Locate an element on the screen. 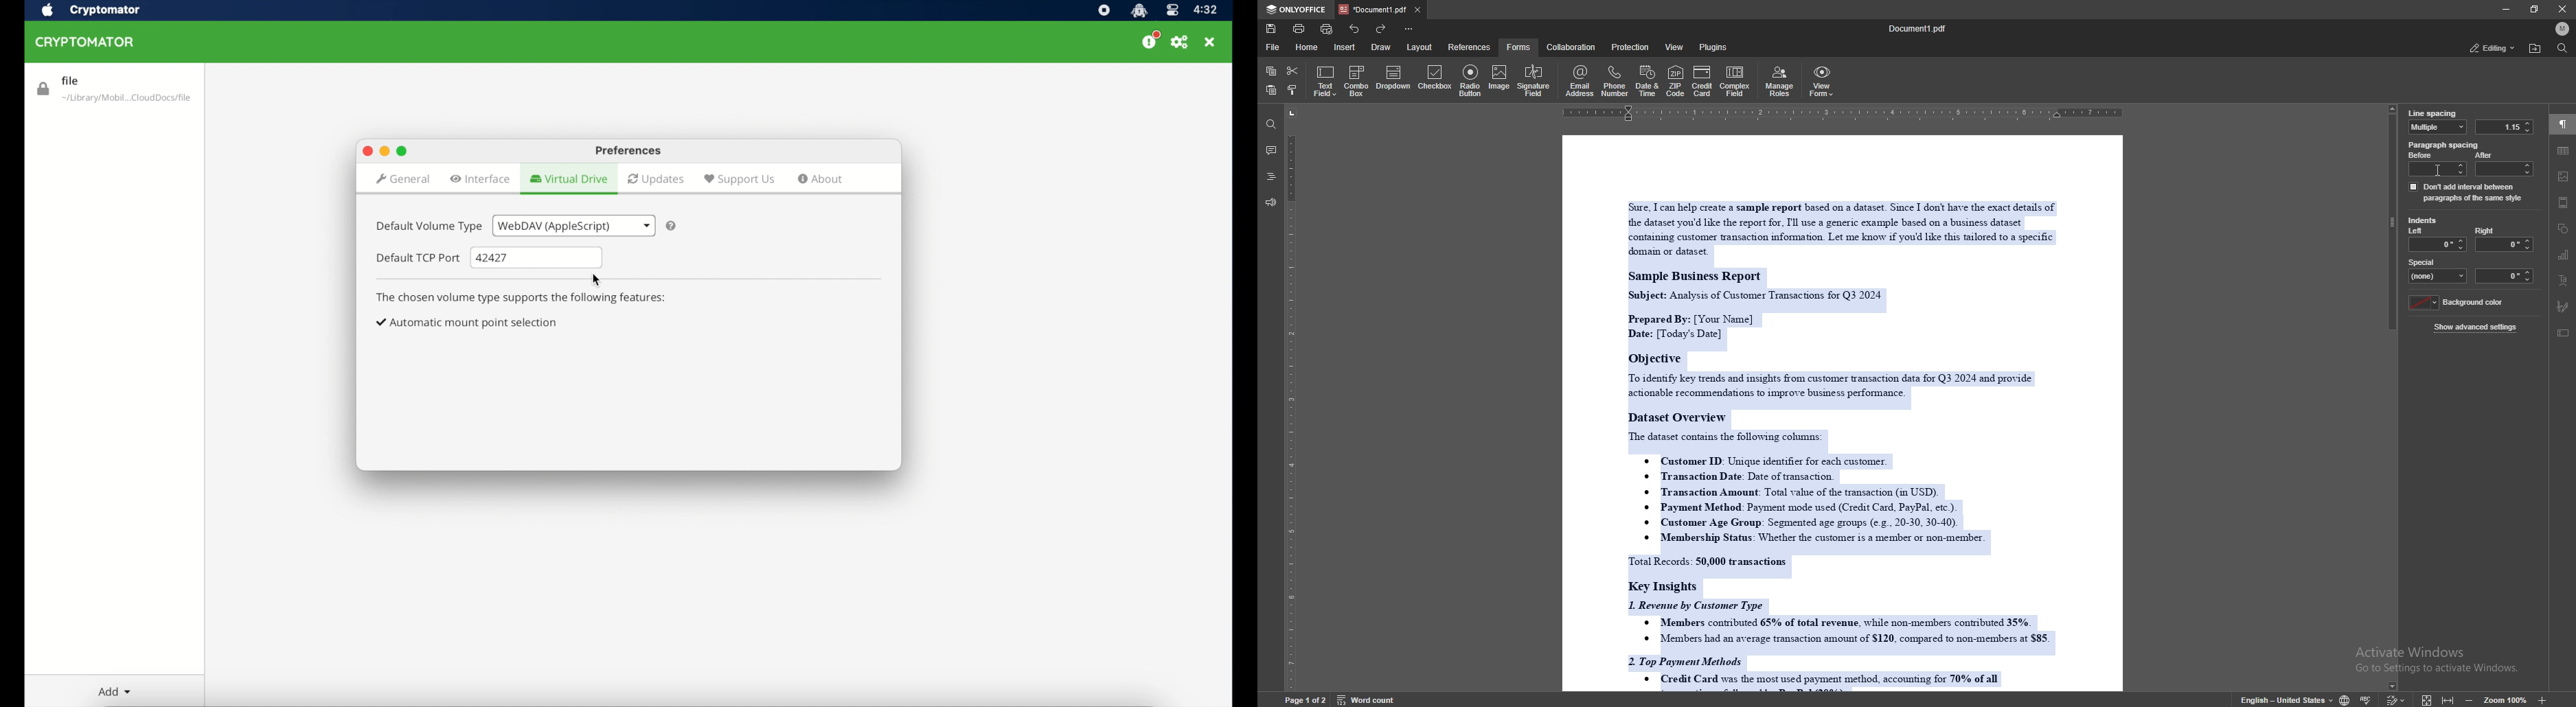 The width and height of the screenshot is (2576, 728). after is located at coordinates (2503, 163).